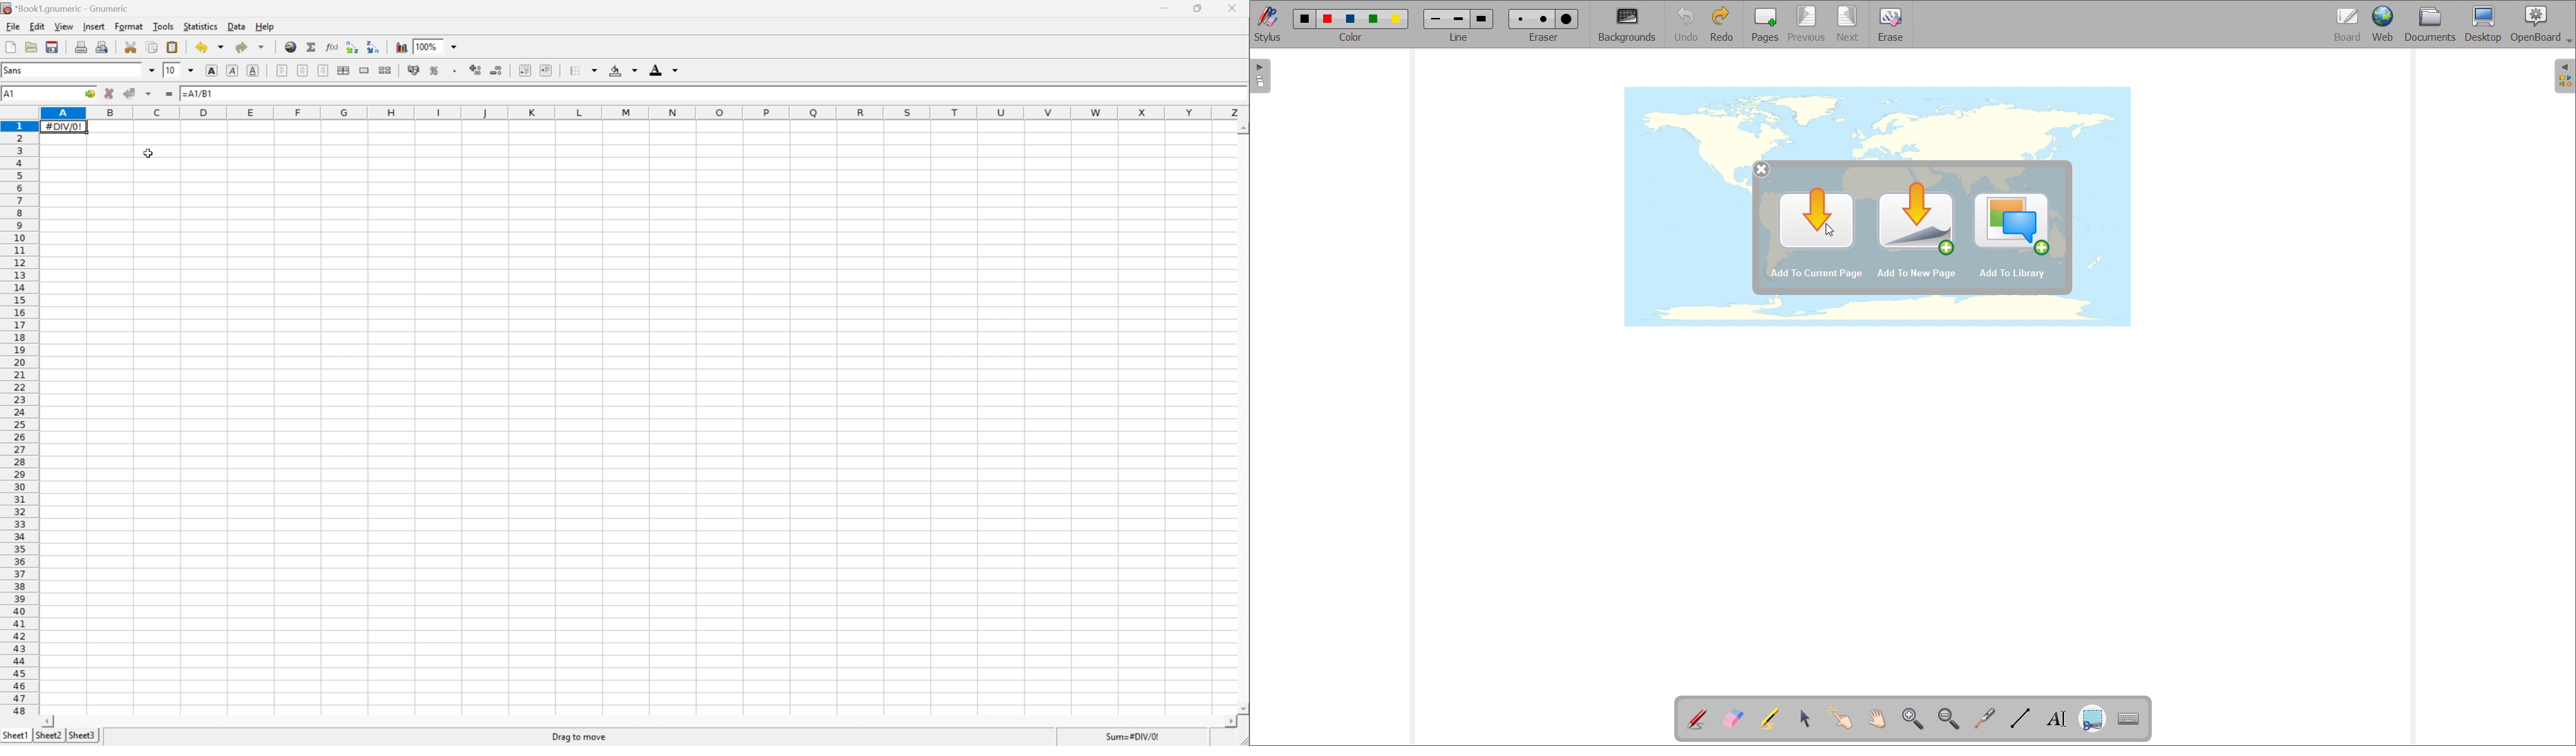  Describe the element at coordinates (1199, 7) in the screenshot. I see `Restore down` at that location.